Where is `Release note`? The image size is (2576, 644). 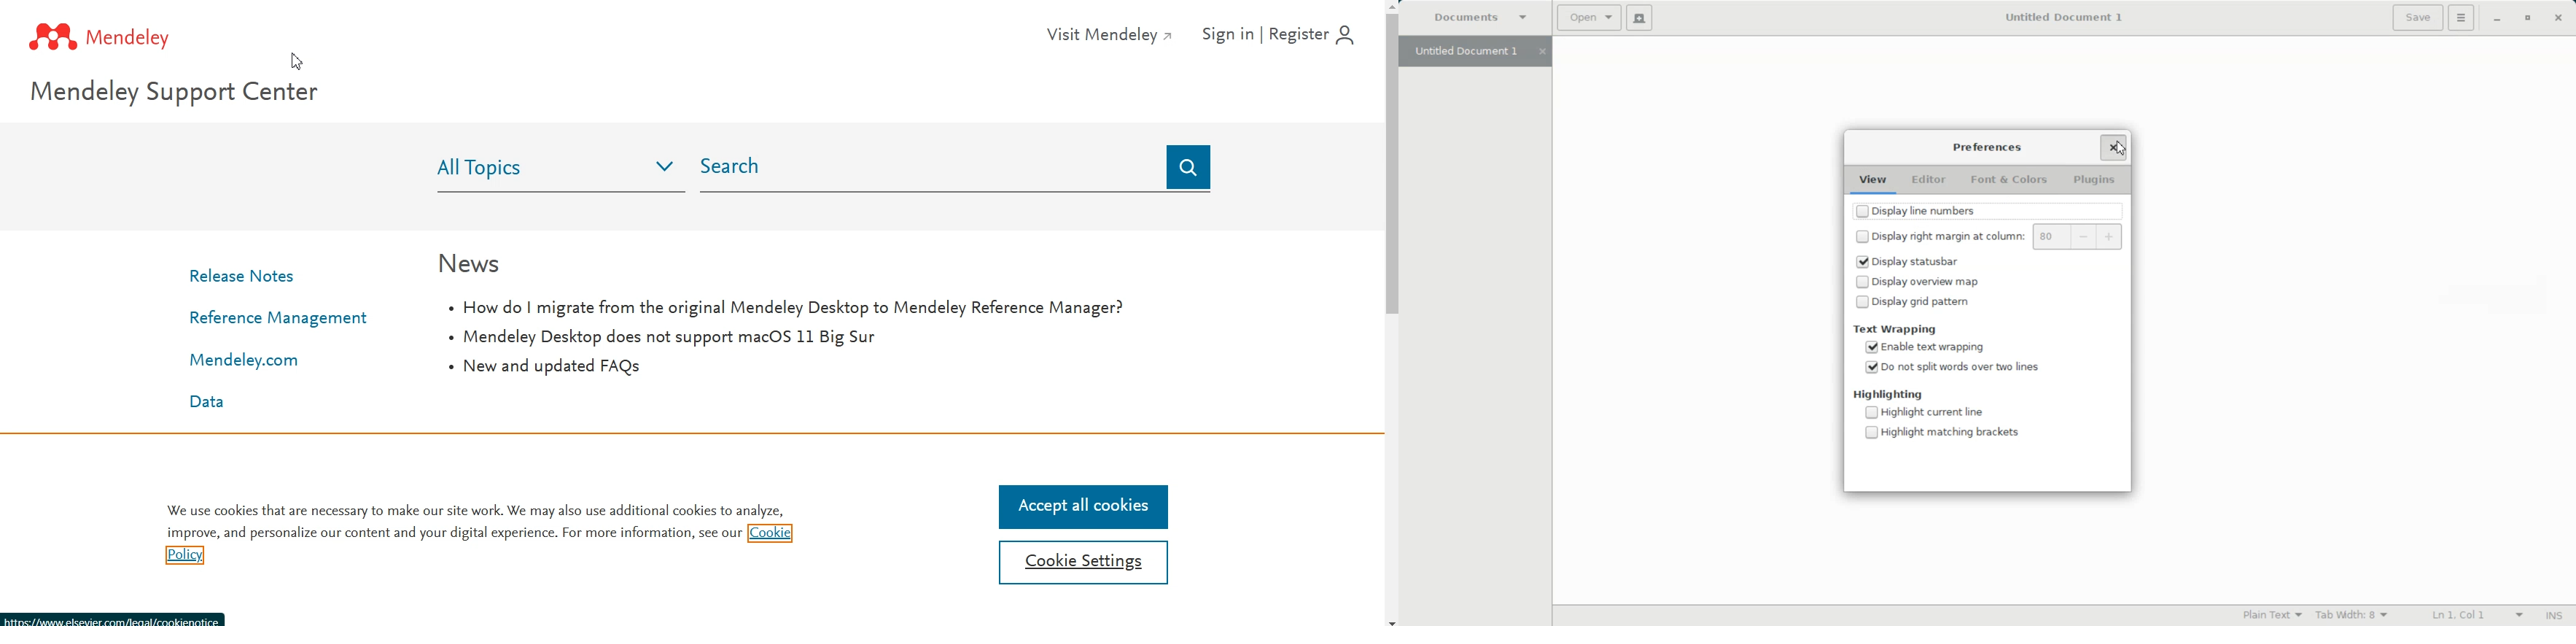 Release note is located at coordinates (245, 278).